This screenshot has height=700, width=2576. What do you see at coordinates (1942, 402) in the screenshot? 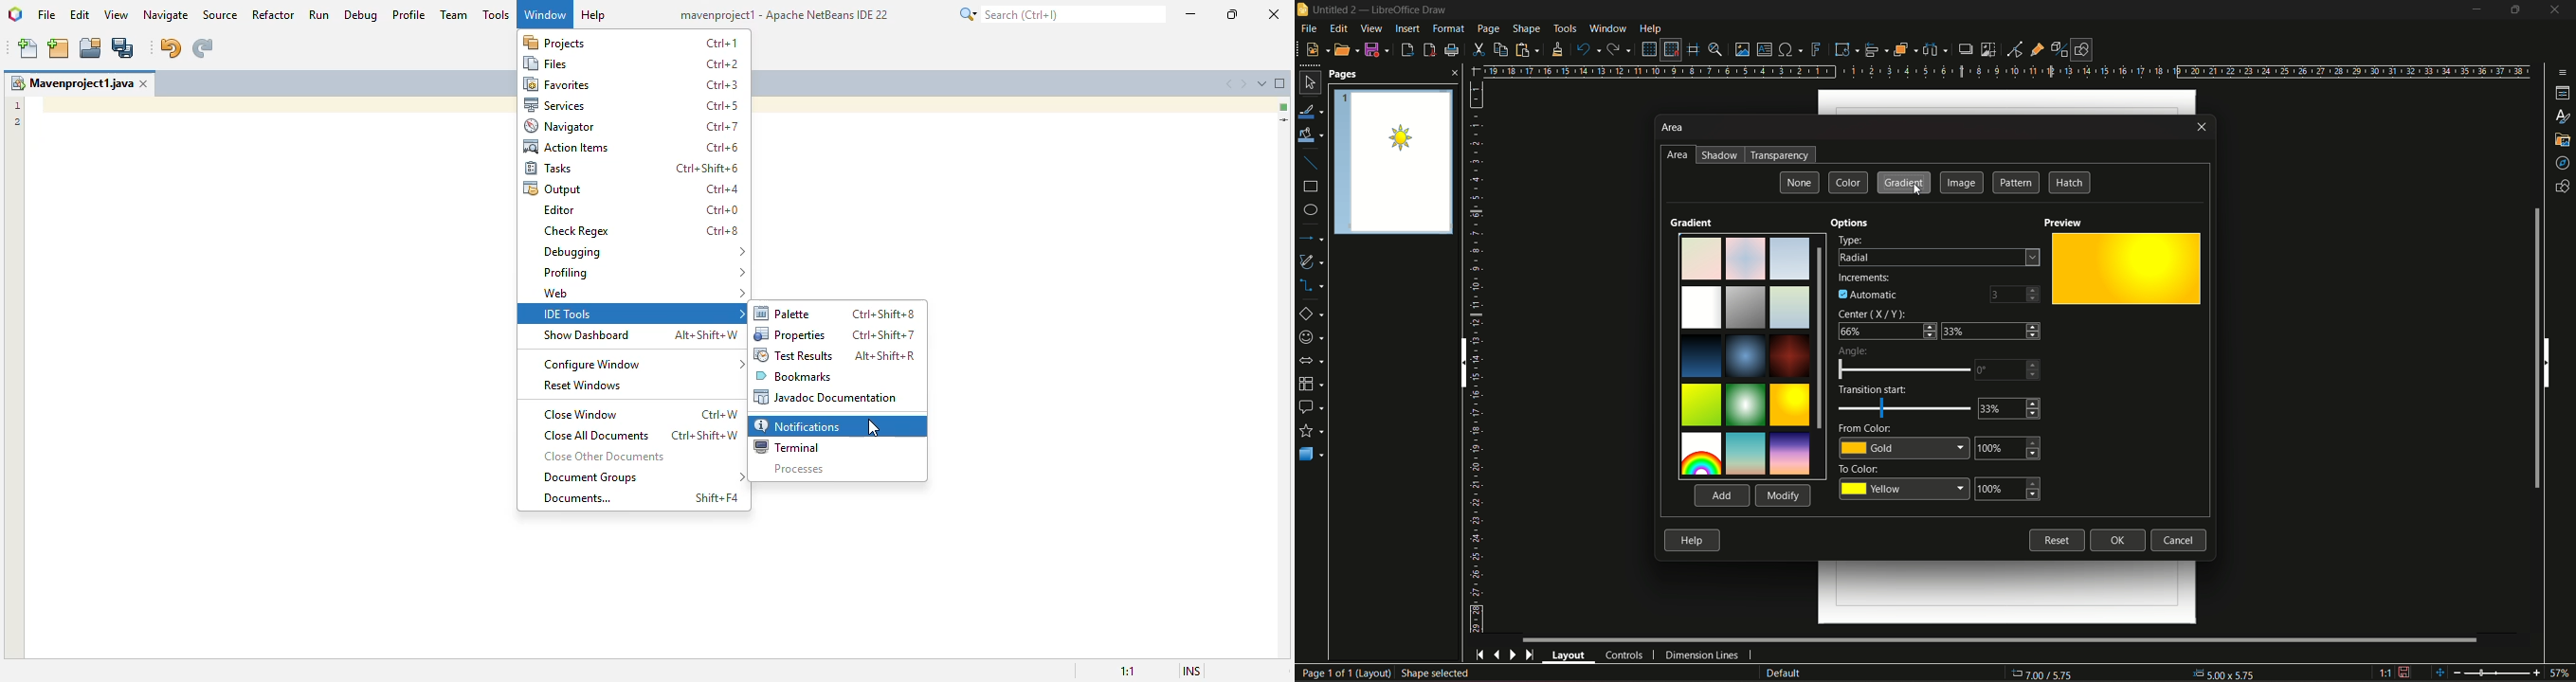
I see `Transition Start` at bounding box center [1942, 402].